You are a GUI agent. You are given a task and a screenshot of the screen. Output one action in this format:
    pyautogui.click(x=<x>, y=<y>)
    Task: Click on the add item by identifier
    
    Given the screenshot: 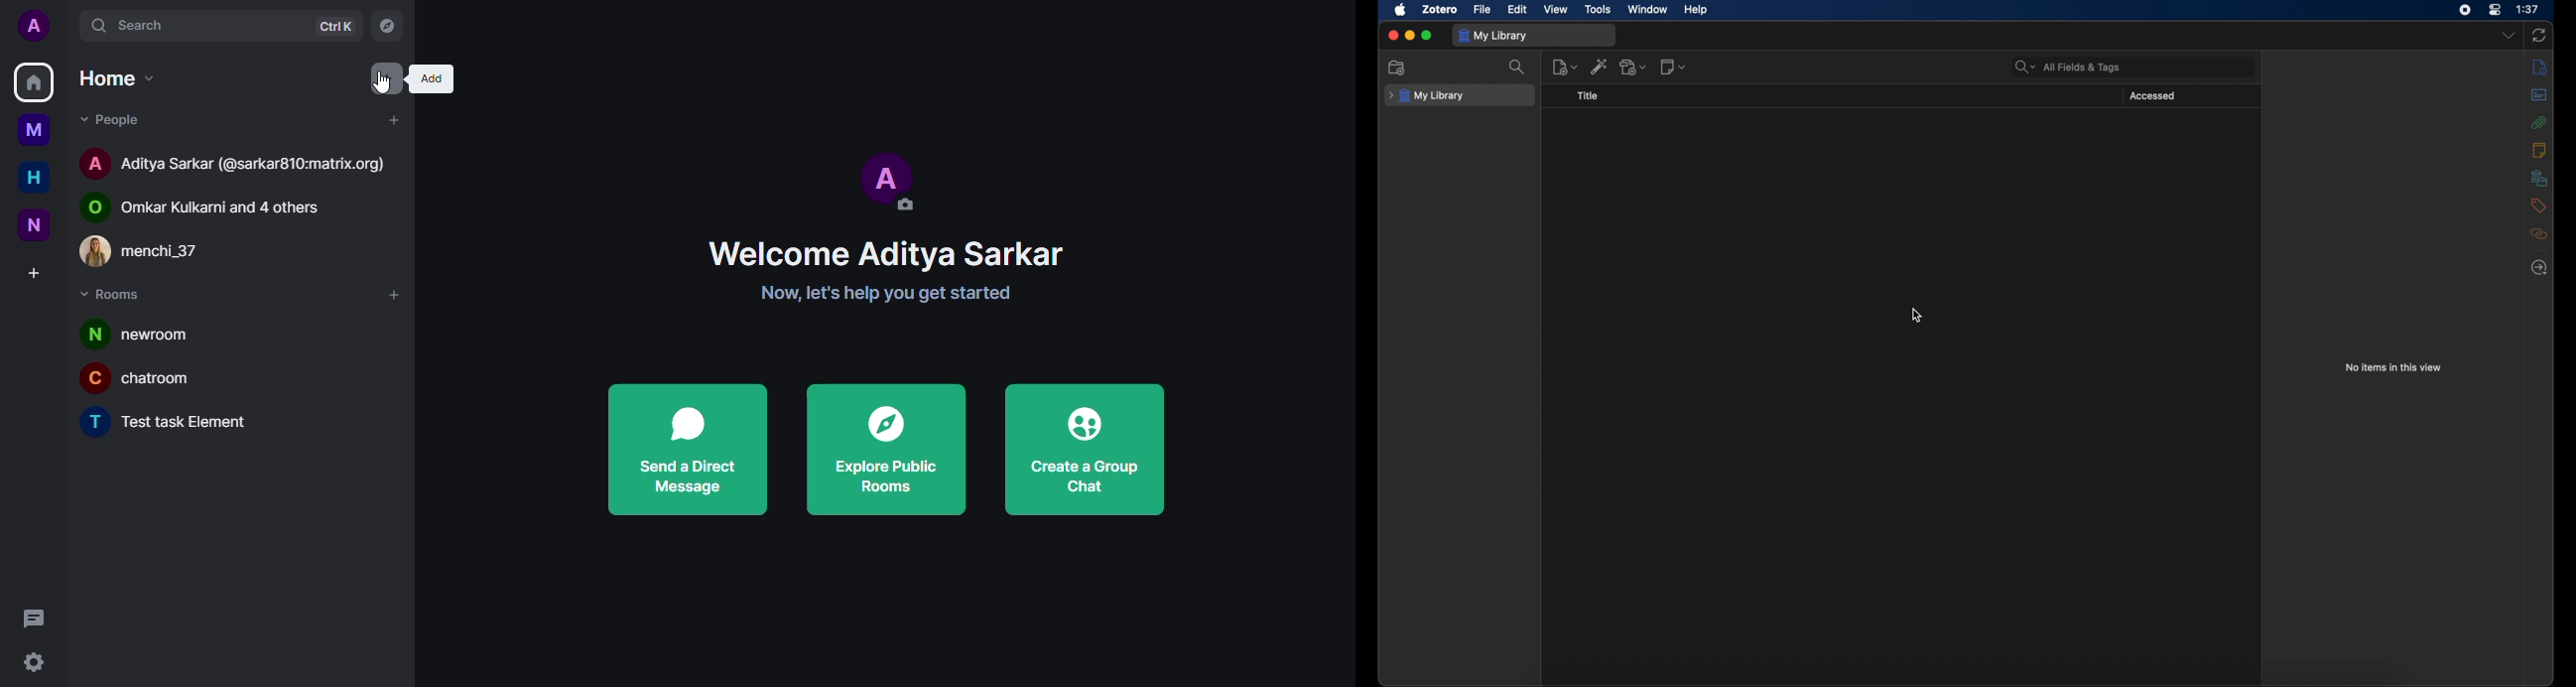 What is the action you would take?
    pyautogui.click(x=1600, y=69)
    